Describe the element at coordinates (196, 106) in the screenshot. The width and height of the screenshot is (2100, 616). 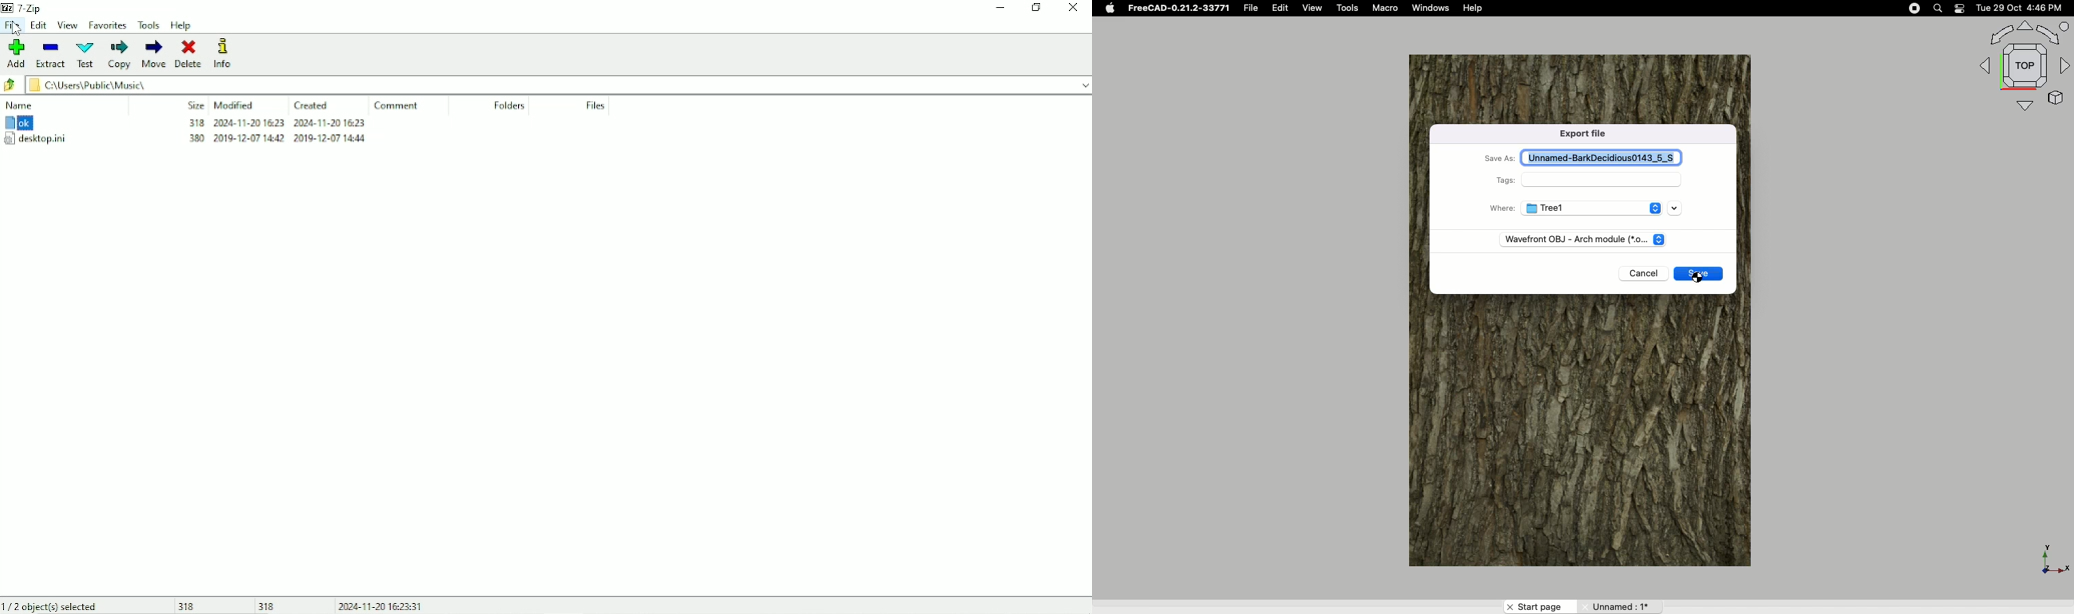
I see `Size` at that location.